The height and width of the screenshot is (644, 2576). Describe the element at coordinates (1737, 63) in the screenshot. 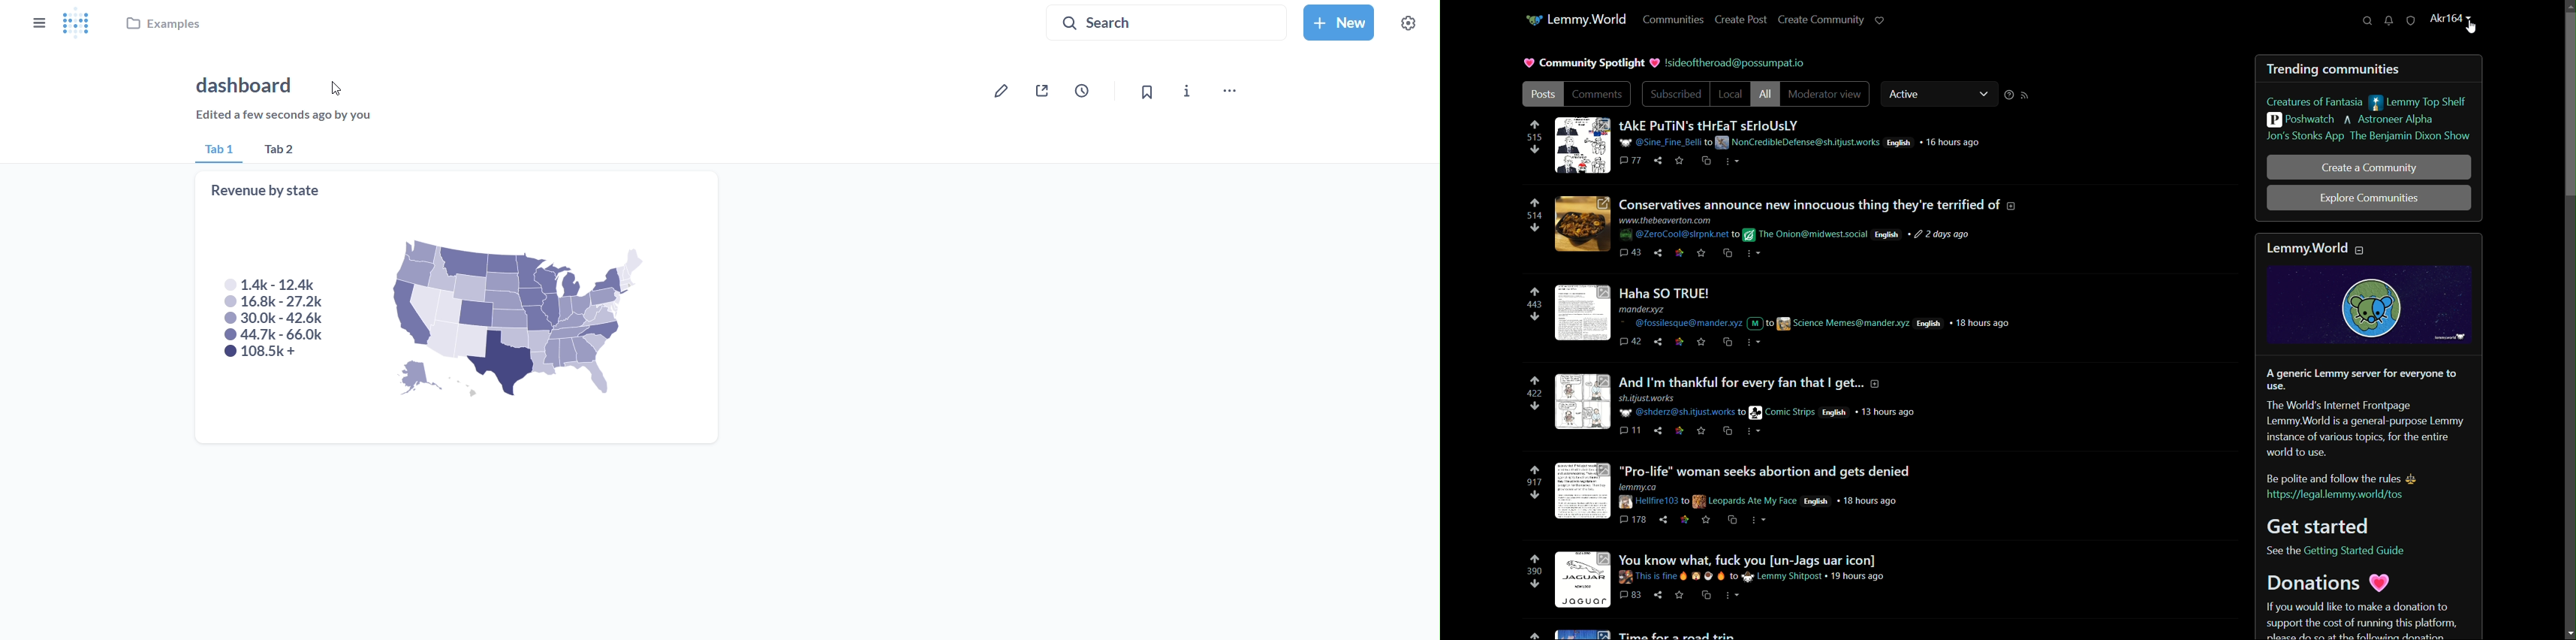

I see `cursor` at that location.